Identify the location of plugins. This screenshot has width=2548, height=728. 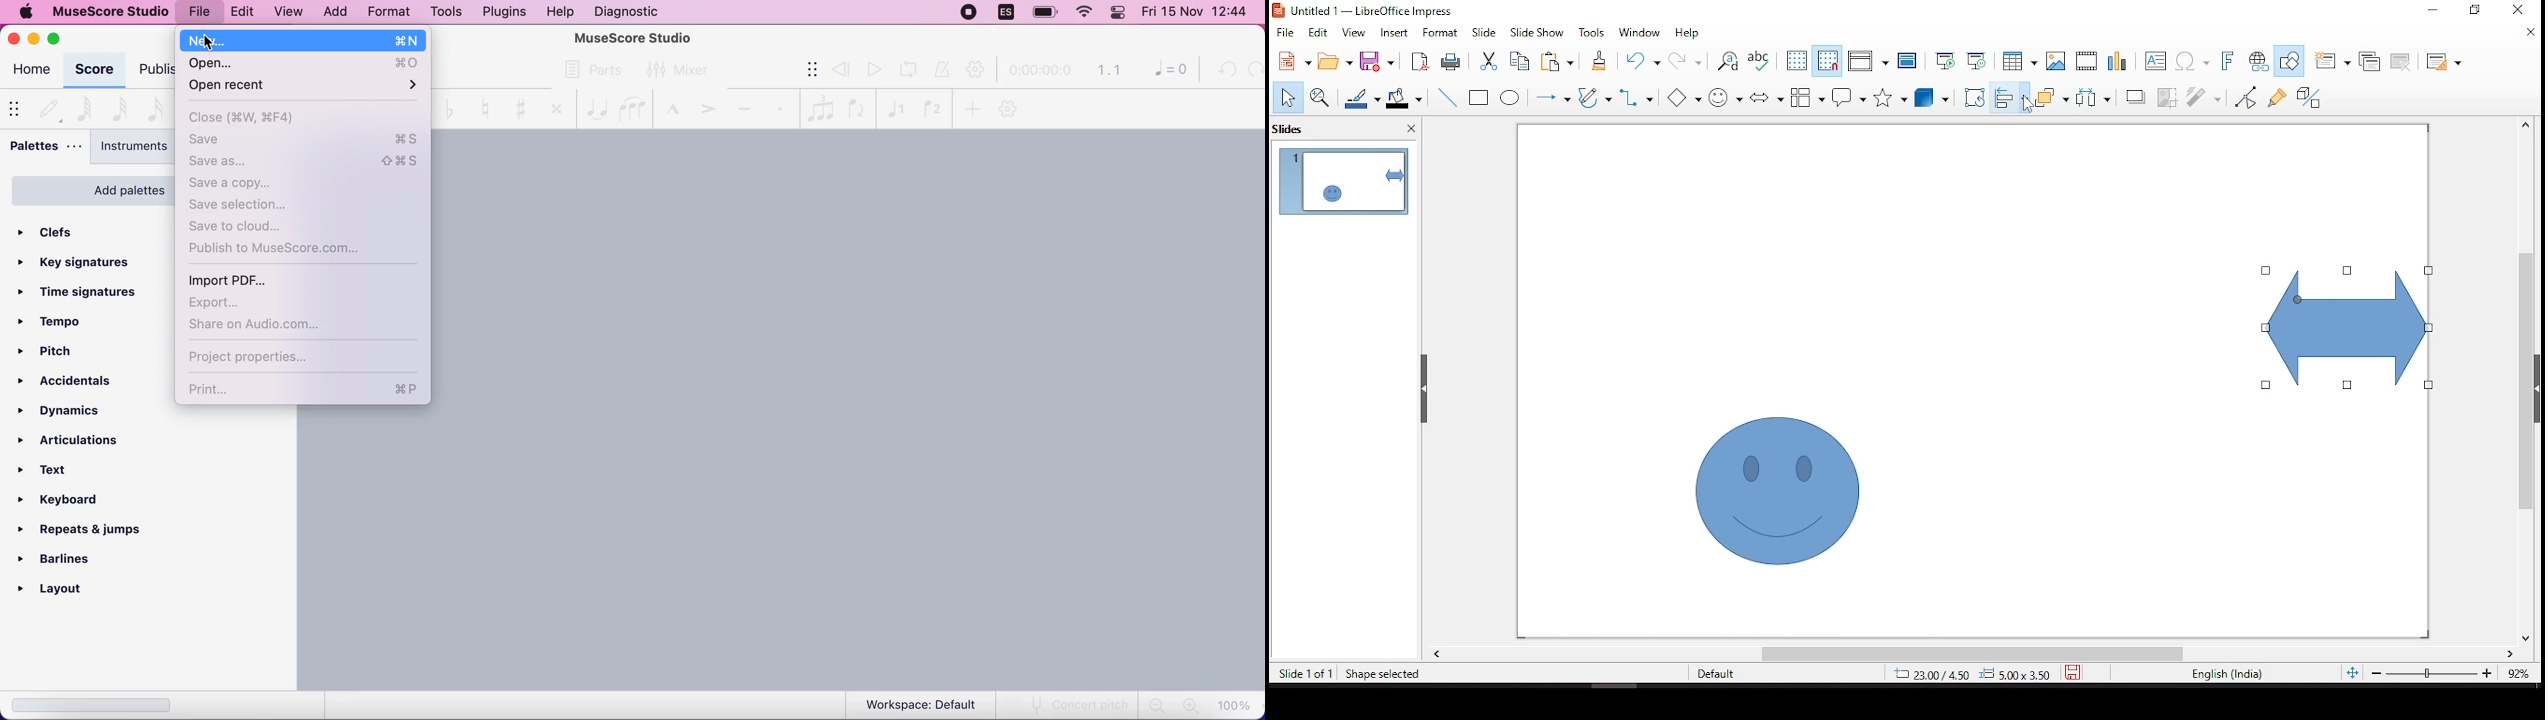
(503, 12).